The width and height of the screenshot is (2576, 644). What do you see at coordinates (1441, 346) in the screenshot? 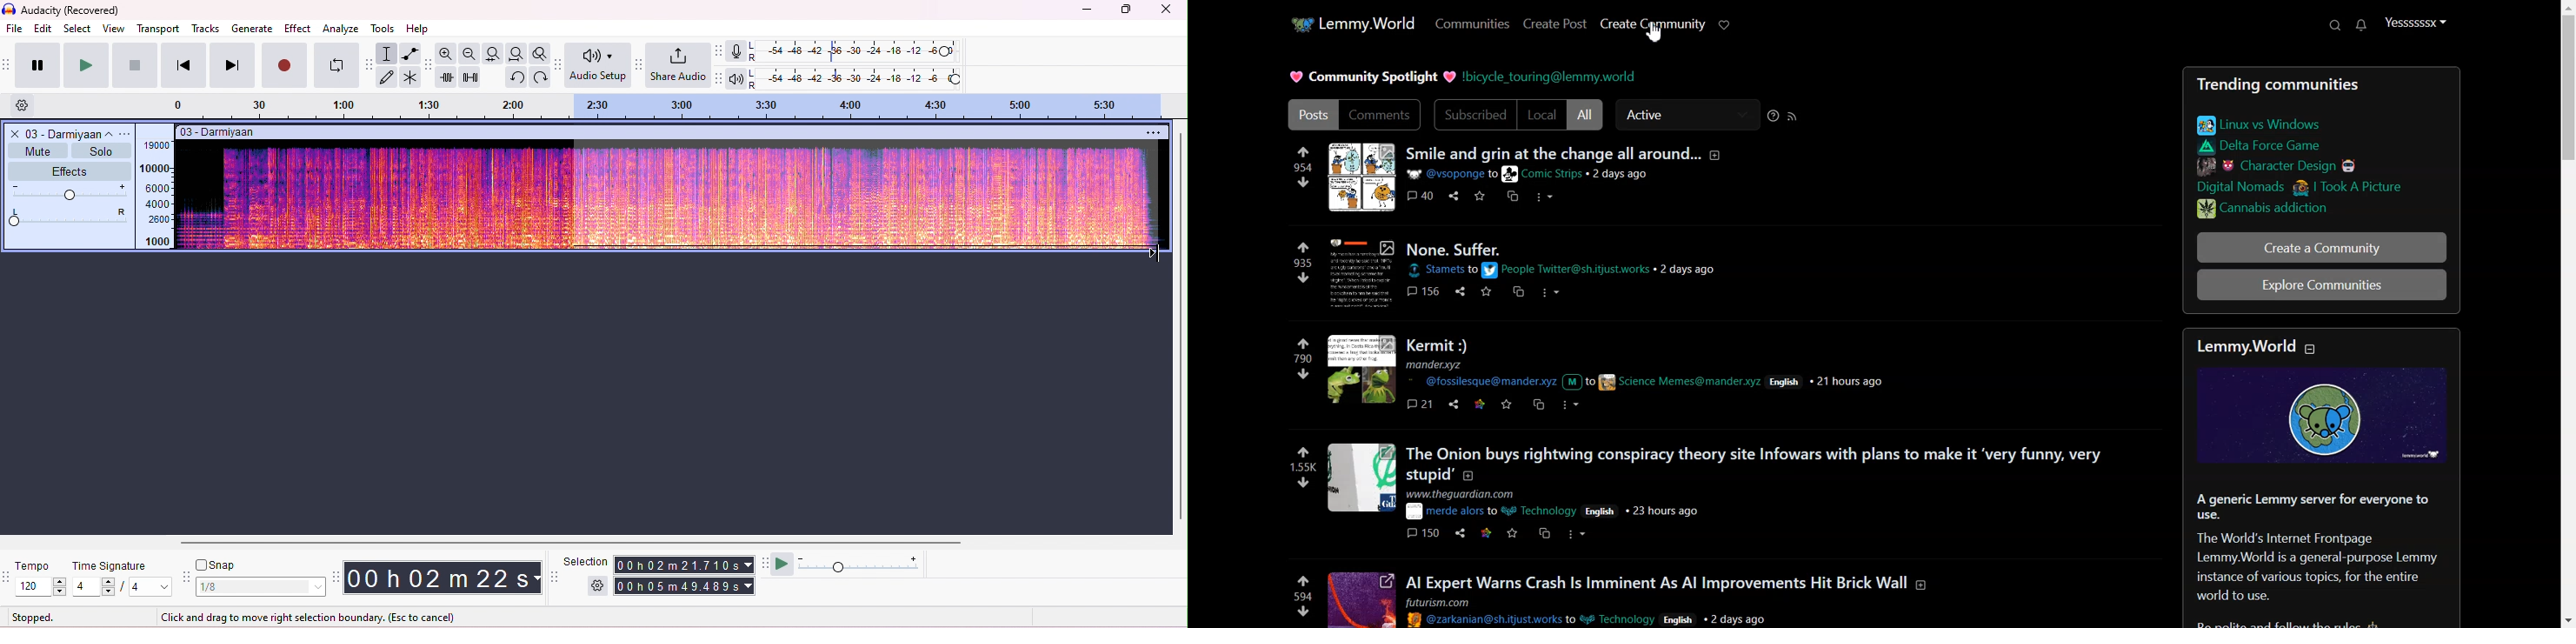
I see `posts` at bounding box center [1441, 346].